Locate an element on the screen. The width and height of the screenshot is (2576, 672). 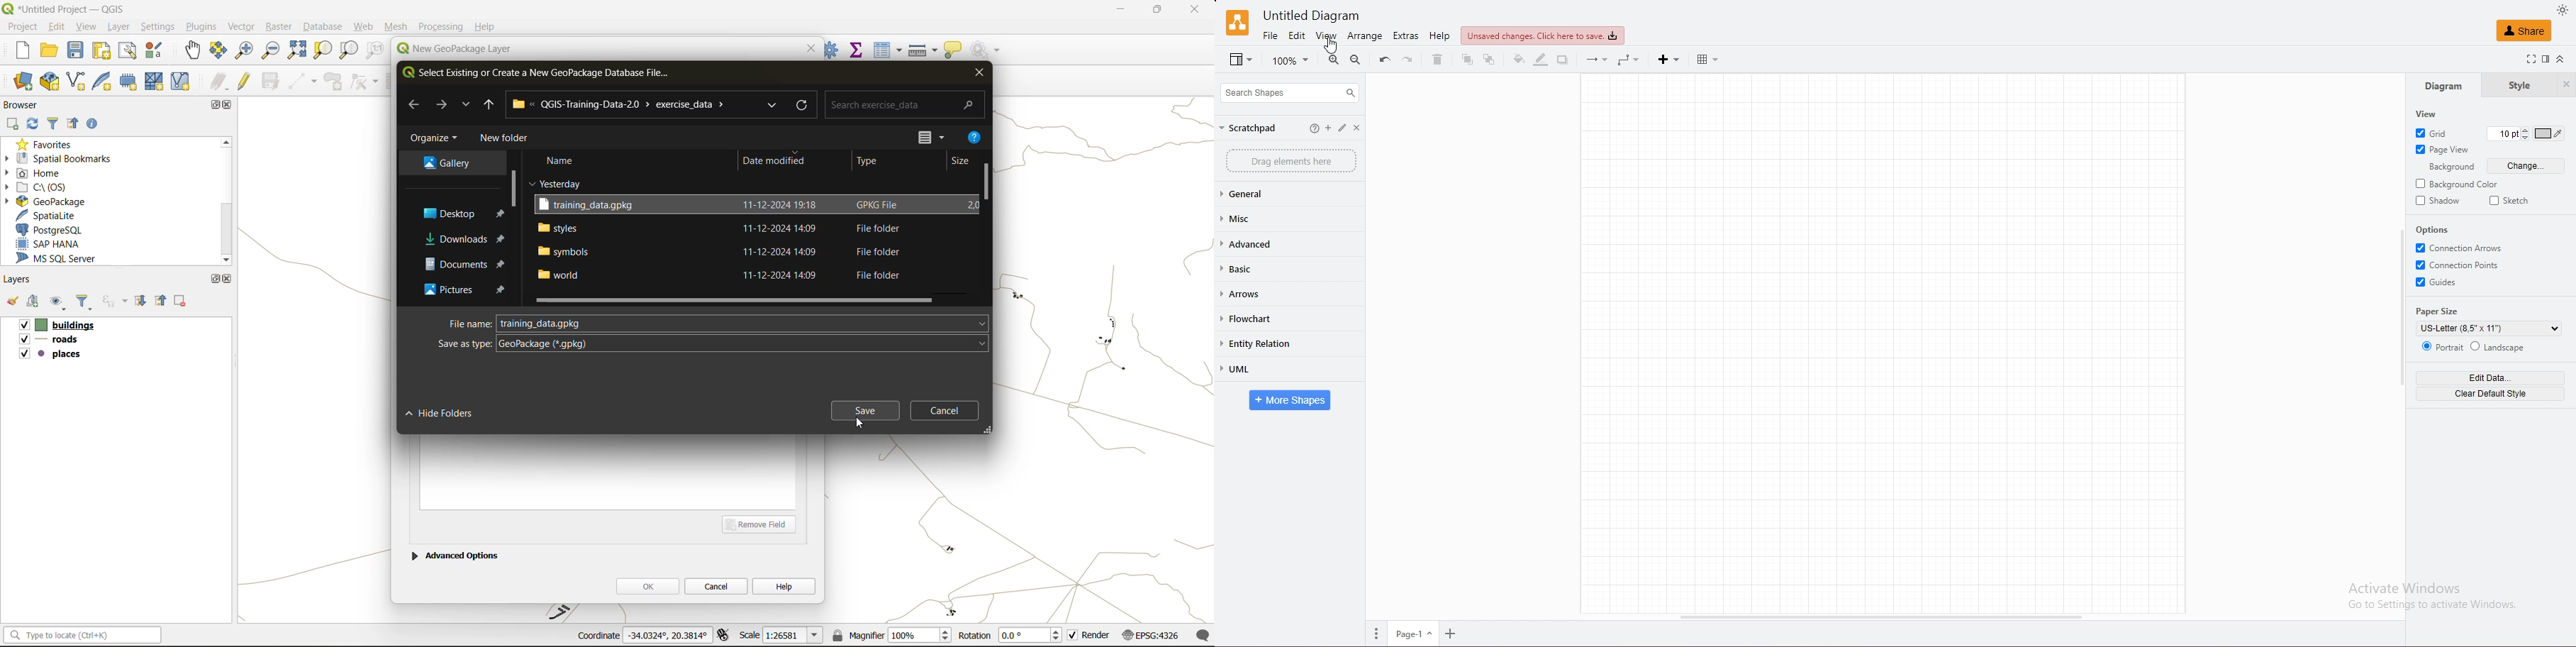
drag elements here is located at coordinates (1290, 160).